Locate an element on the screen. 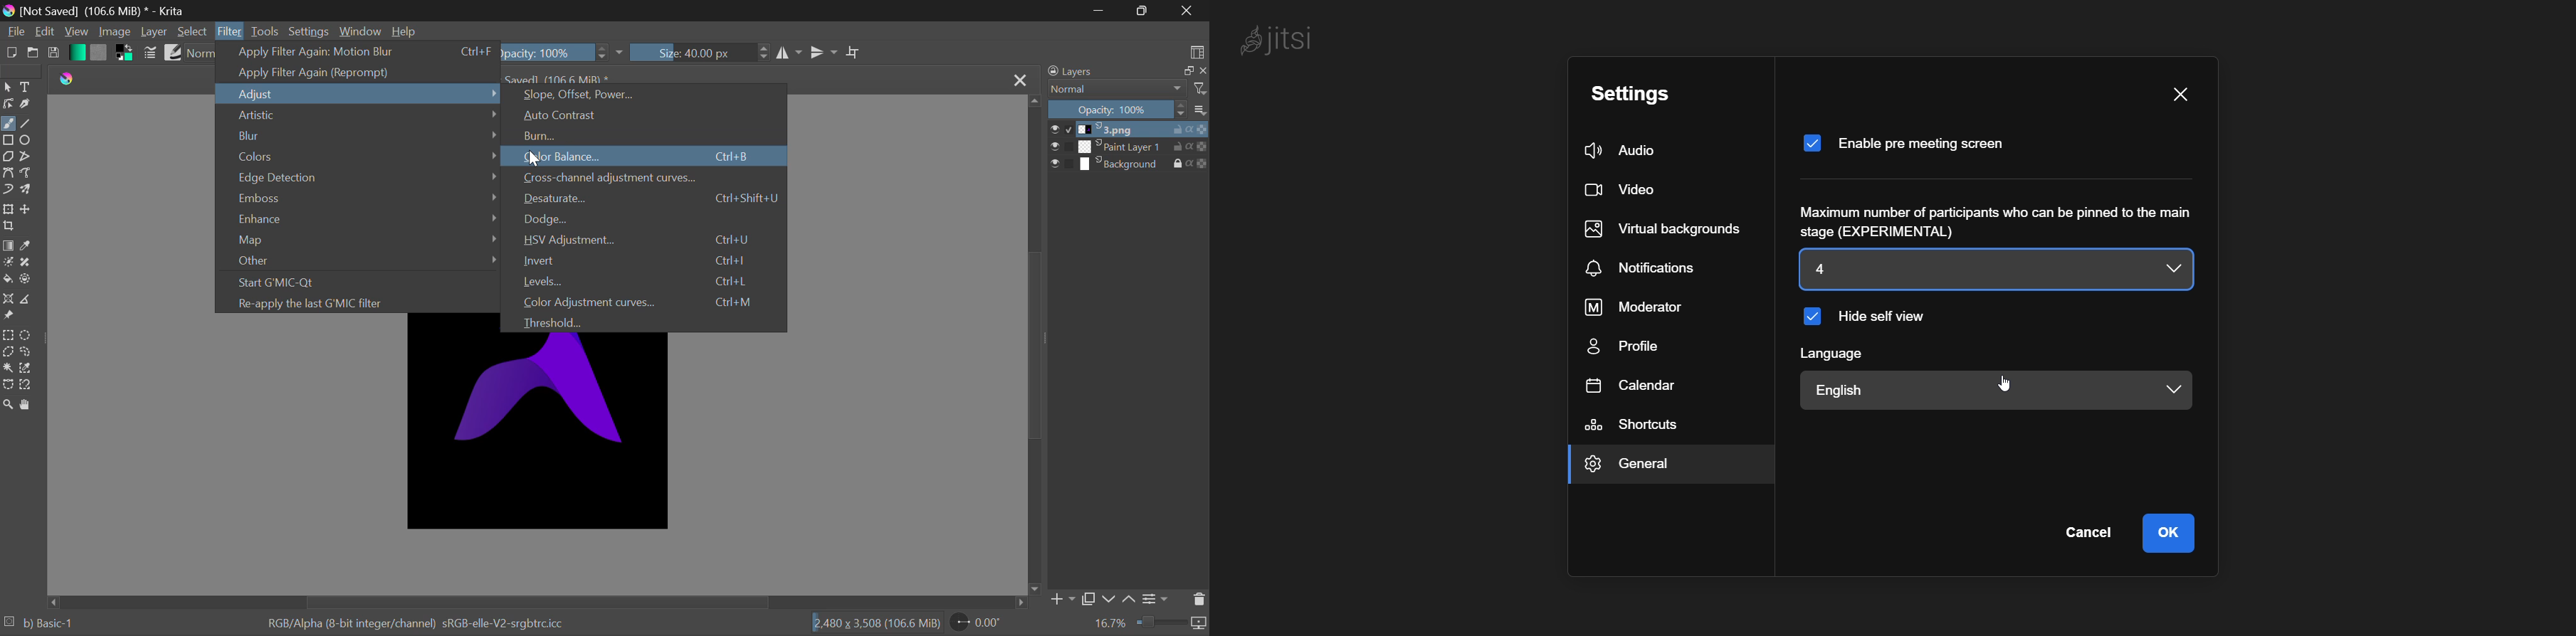 This screenshot has height=644, width=2576. Open is located at coordinates (35, 54).